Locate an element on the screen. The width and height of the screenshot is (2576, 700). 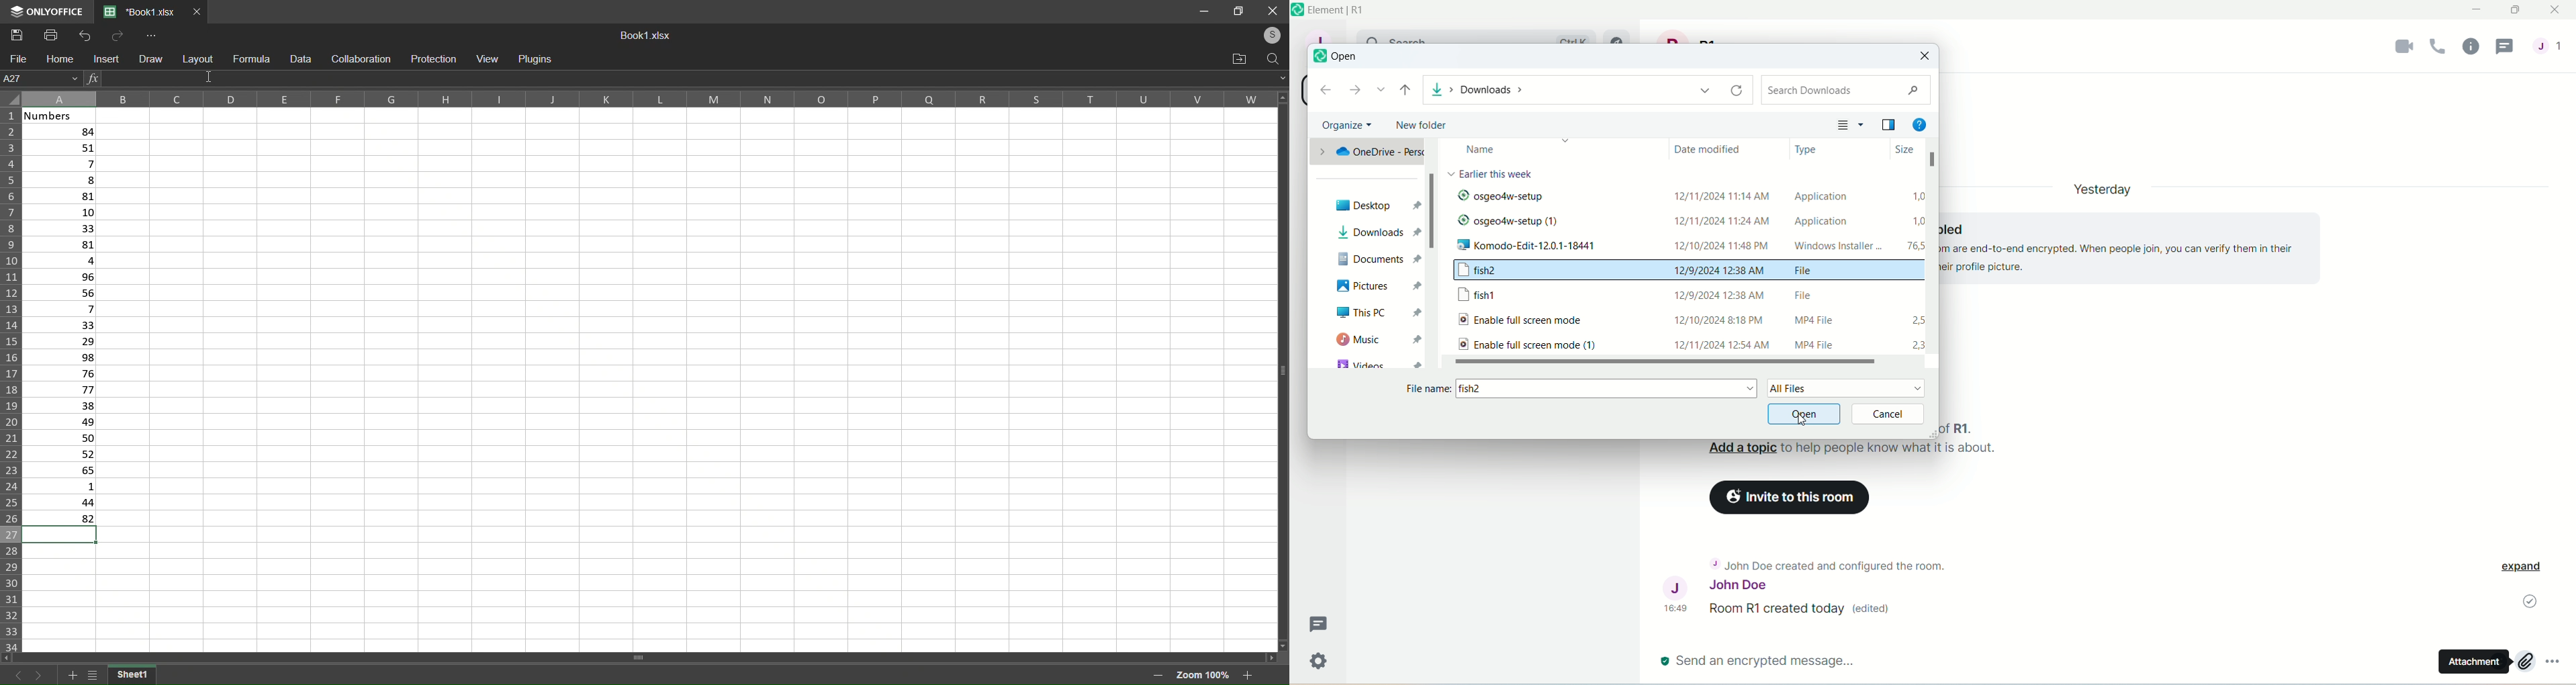
*Book1.xlsx is located at coordinates (141, 12).